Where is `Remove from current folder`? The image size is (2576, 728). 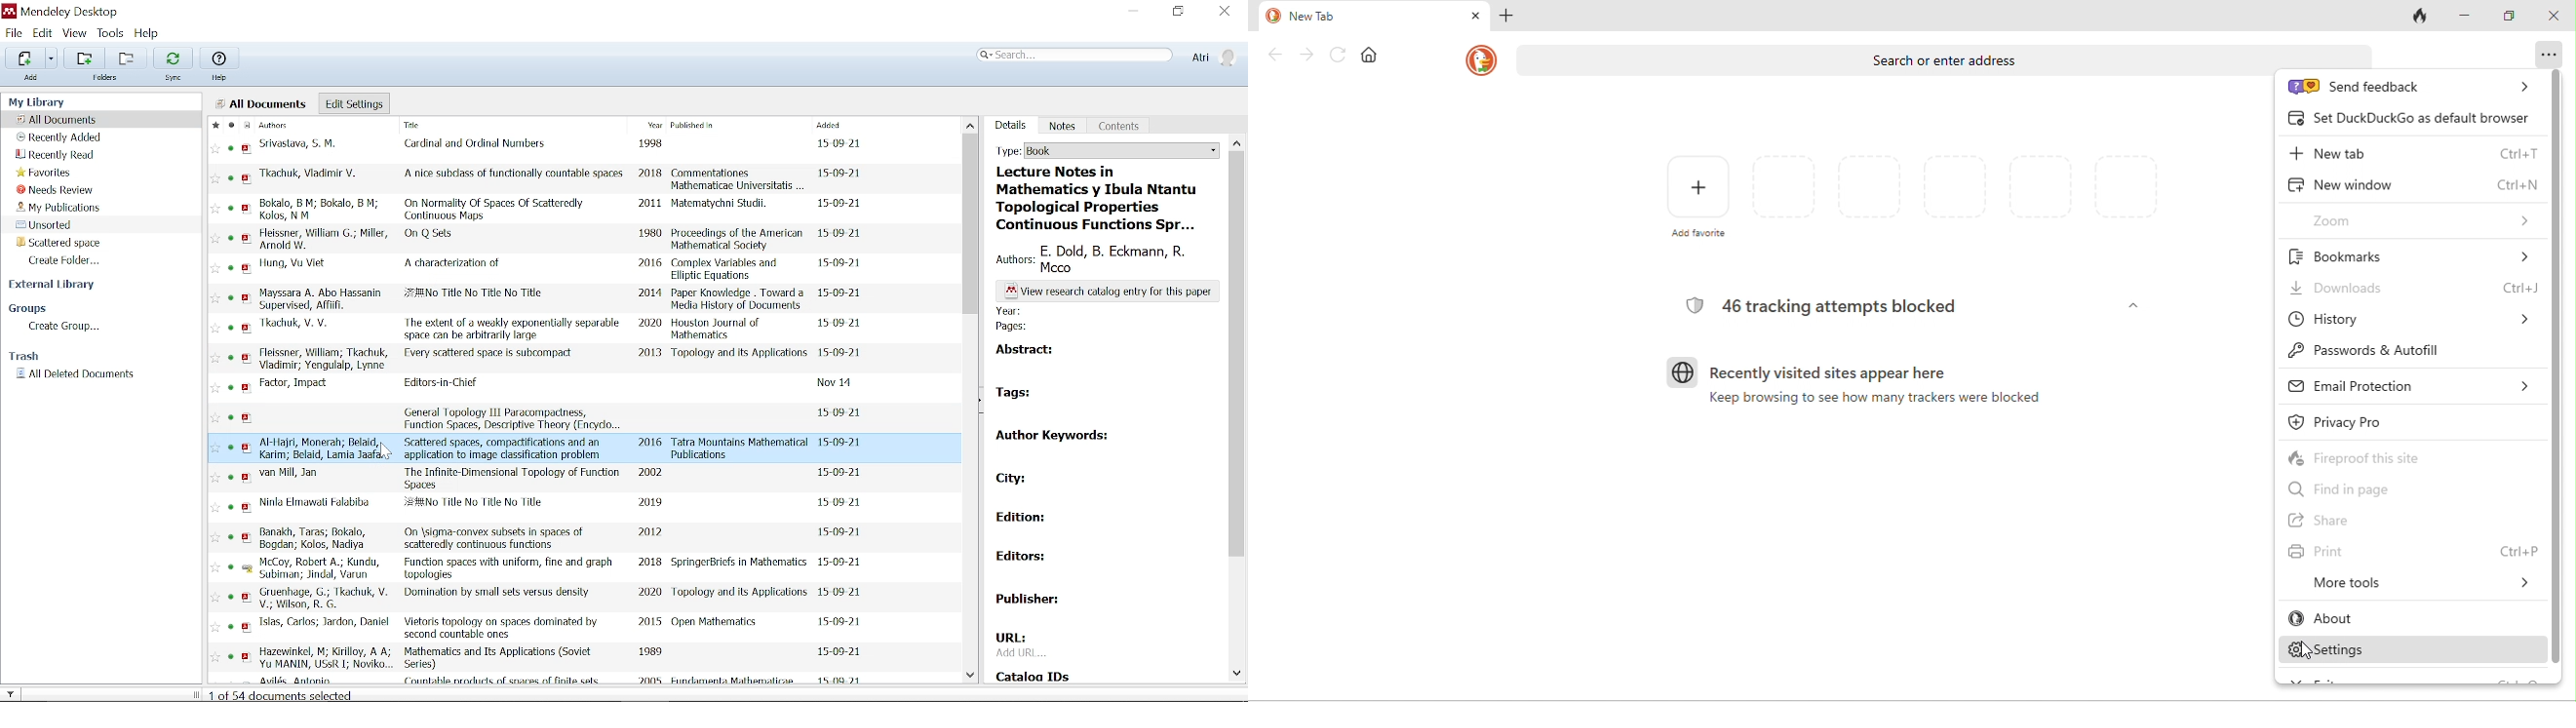 Remove from current folder is located at coordinates (125, 58).